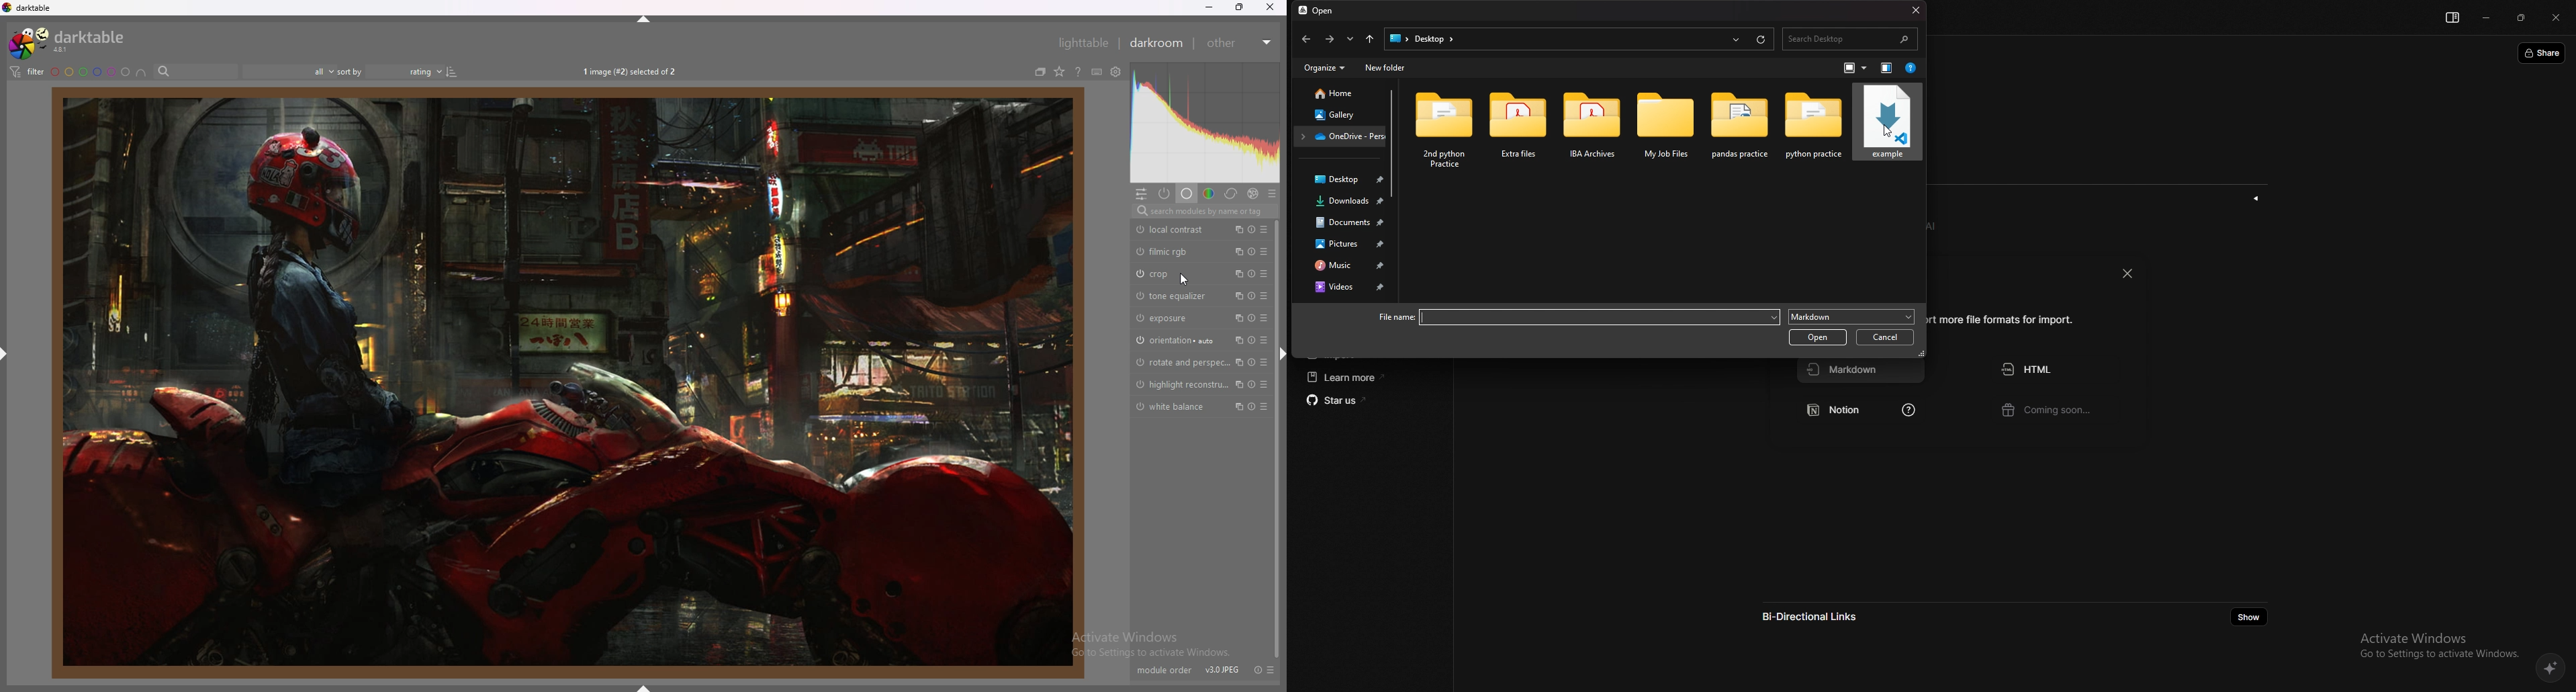  I want to click on help, so click(1910, 69).